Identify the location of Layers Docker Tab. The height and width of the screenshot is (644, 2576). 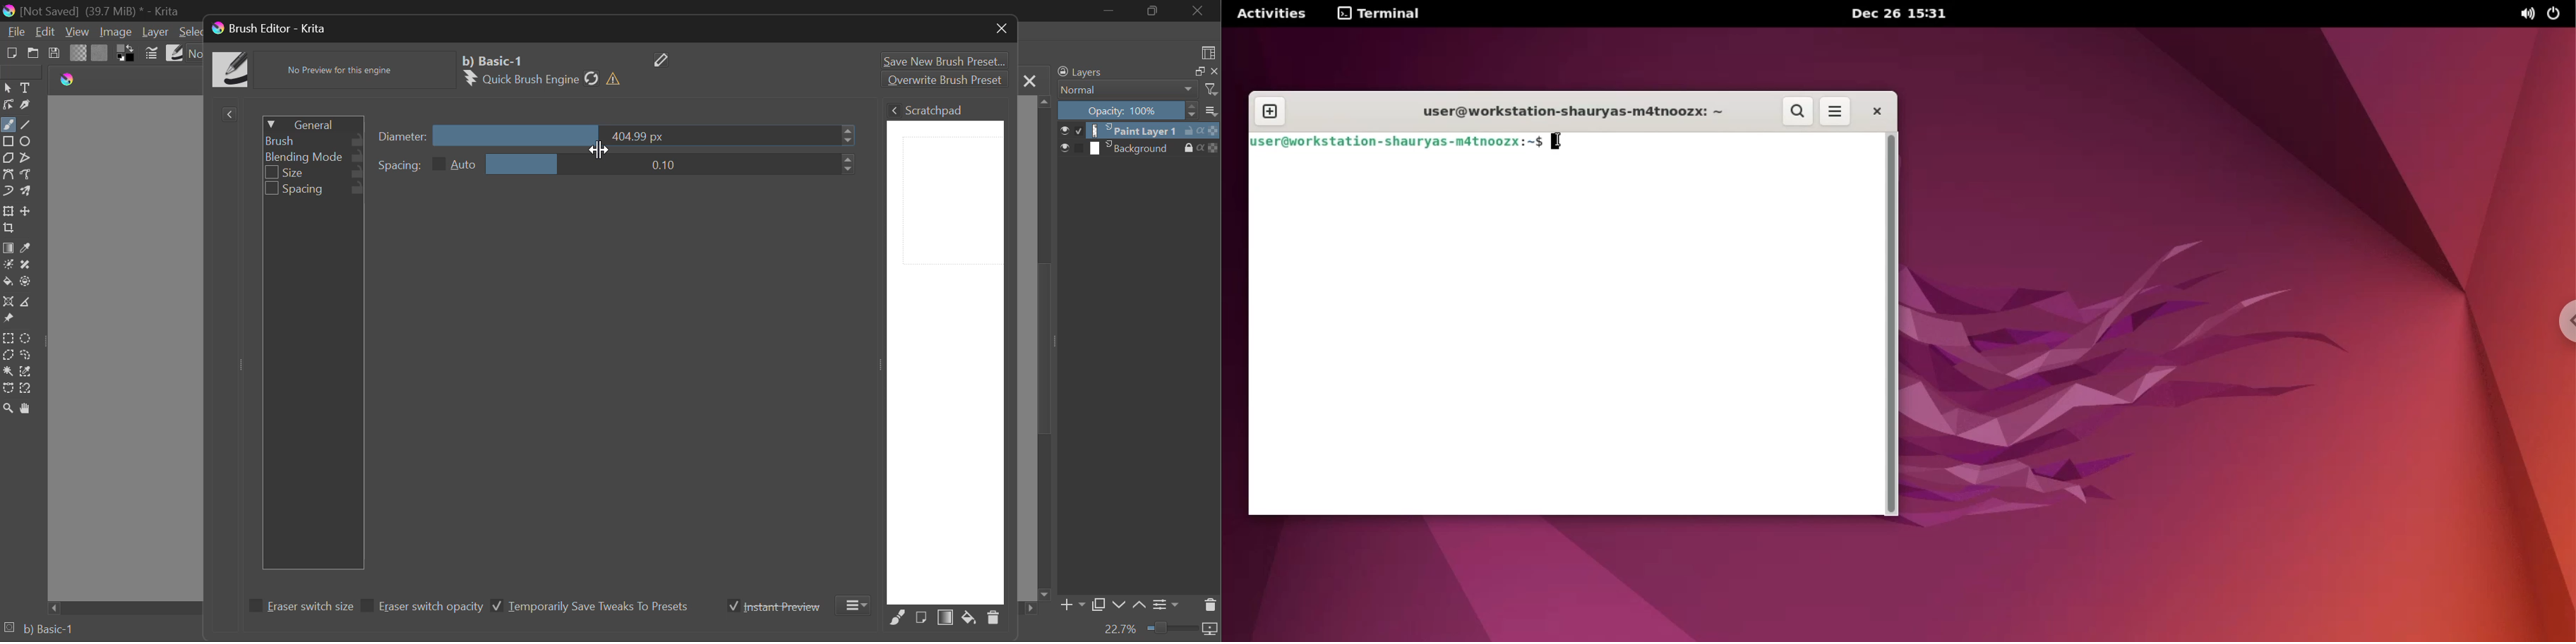
(1137, 72).